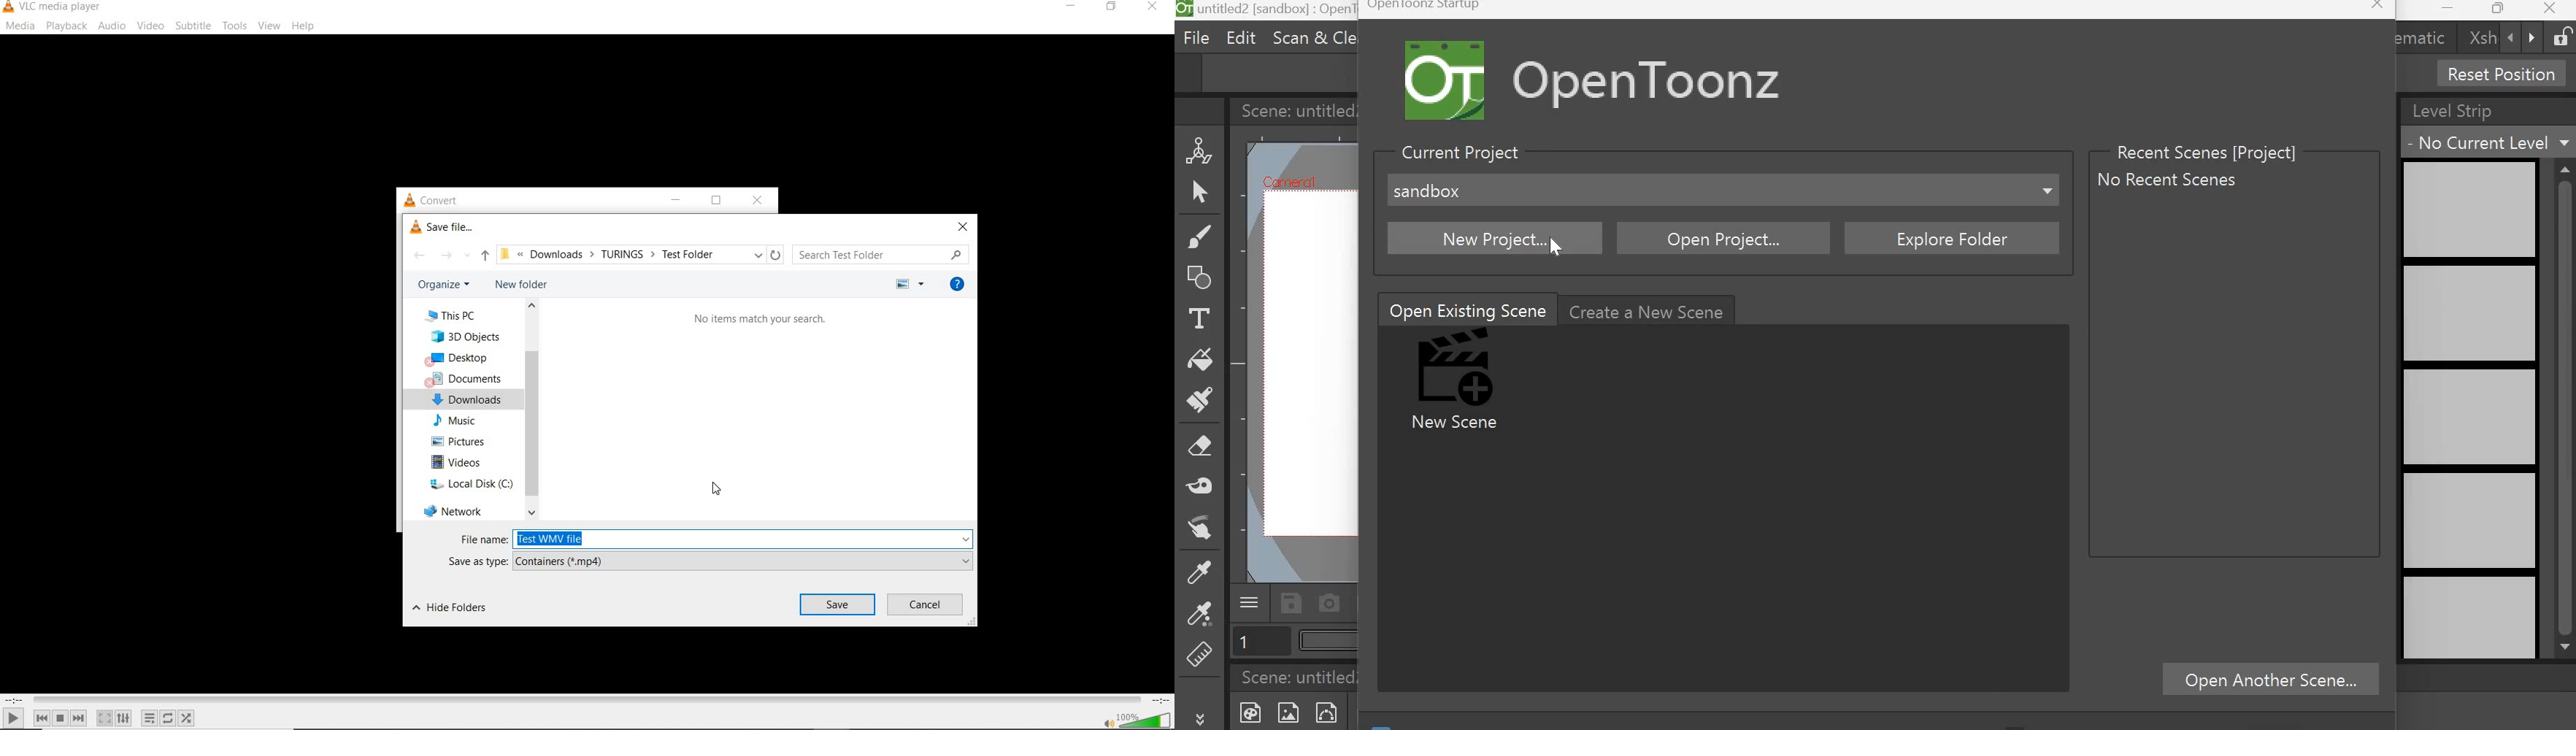  What do you see at coordinates (1199, 193) in the screenshot?
I see `Selection Tool` at bounding box center [1199, 193].